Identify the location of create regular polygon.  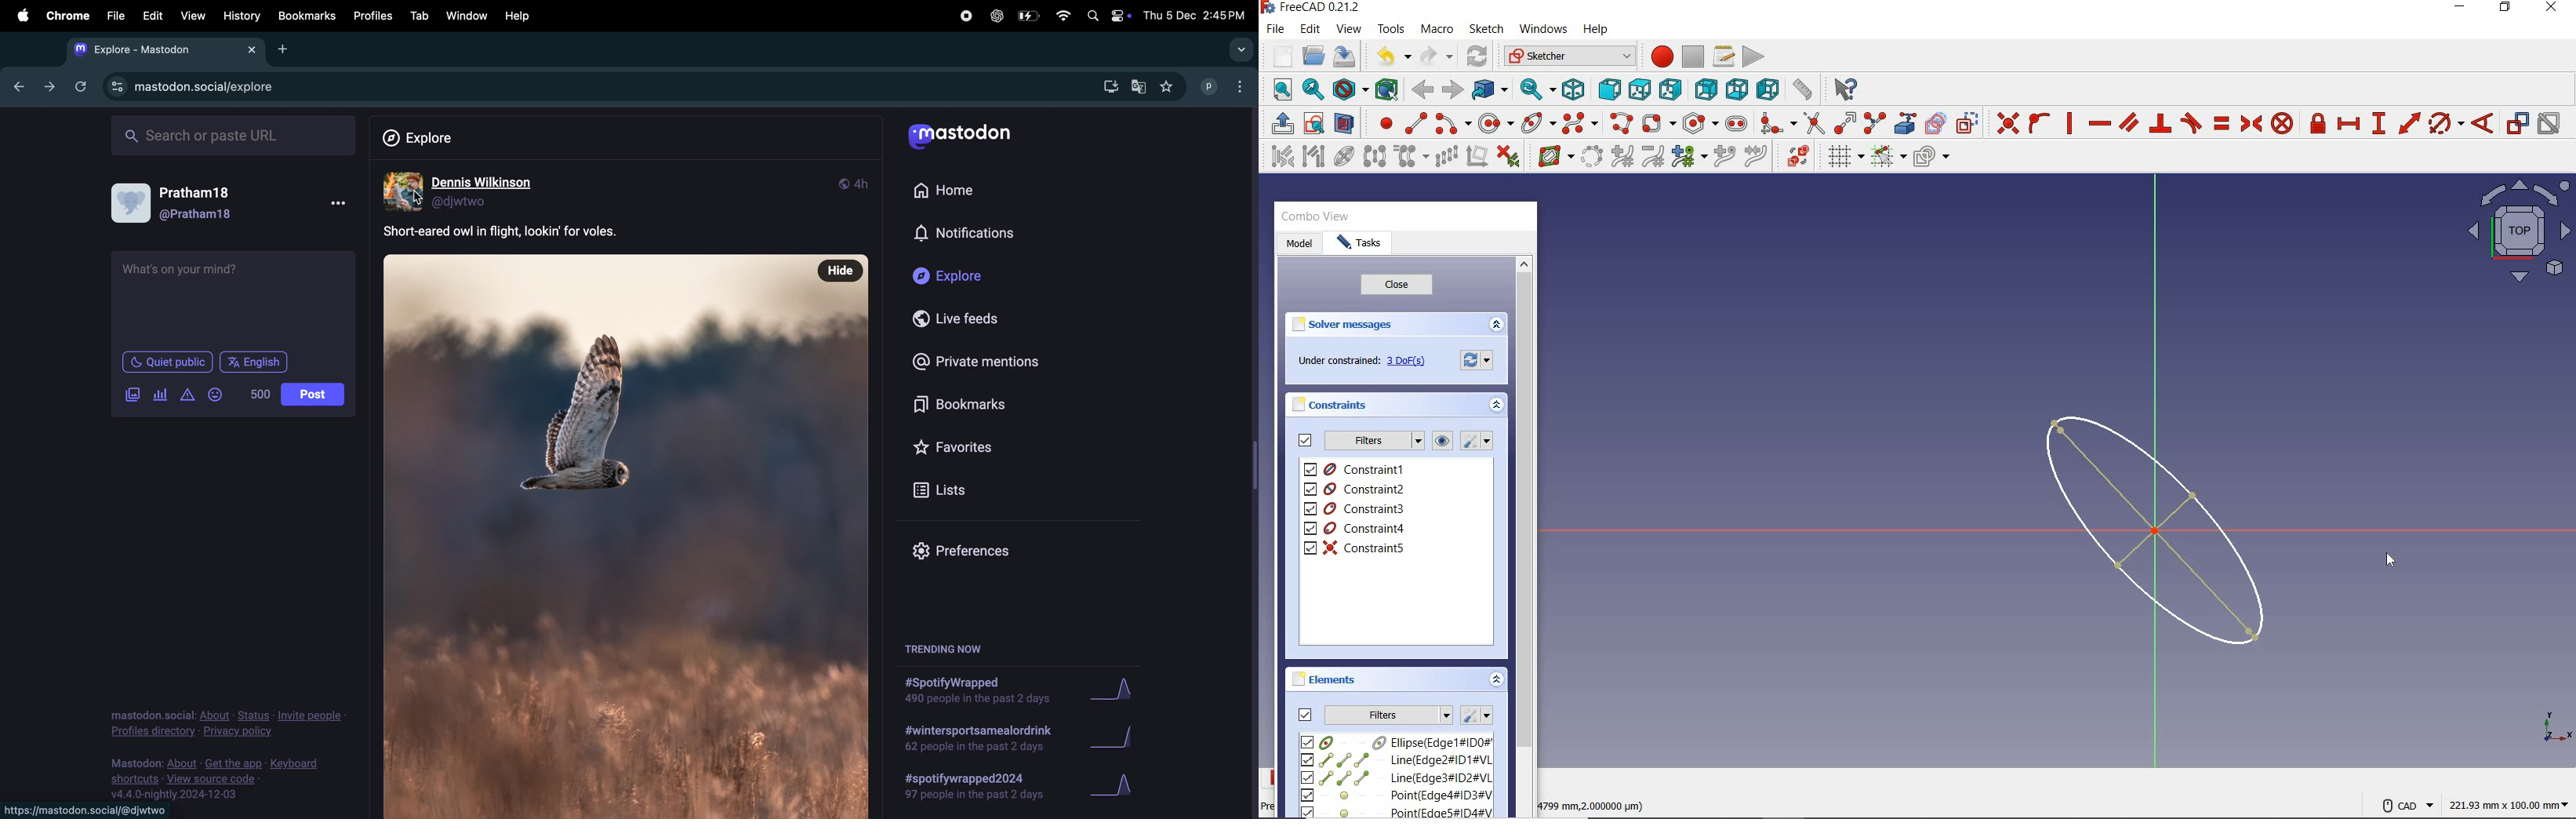
(1701, 123).